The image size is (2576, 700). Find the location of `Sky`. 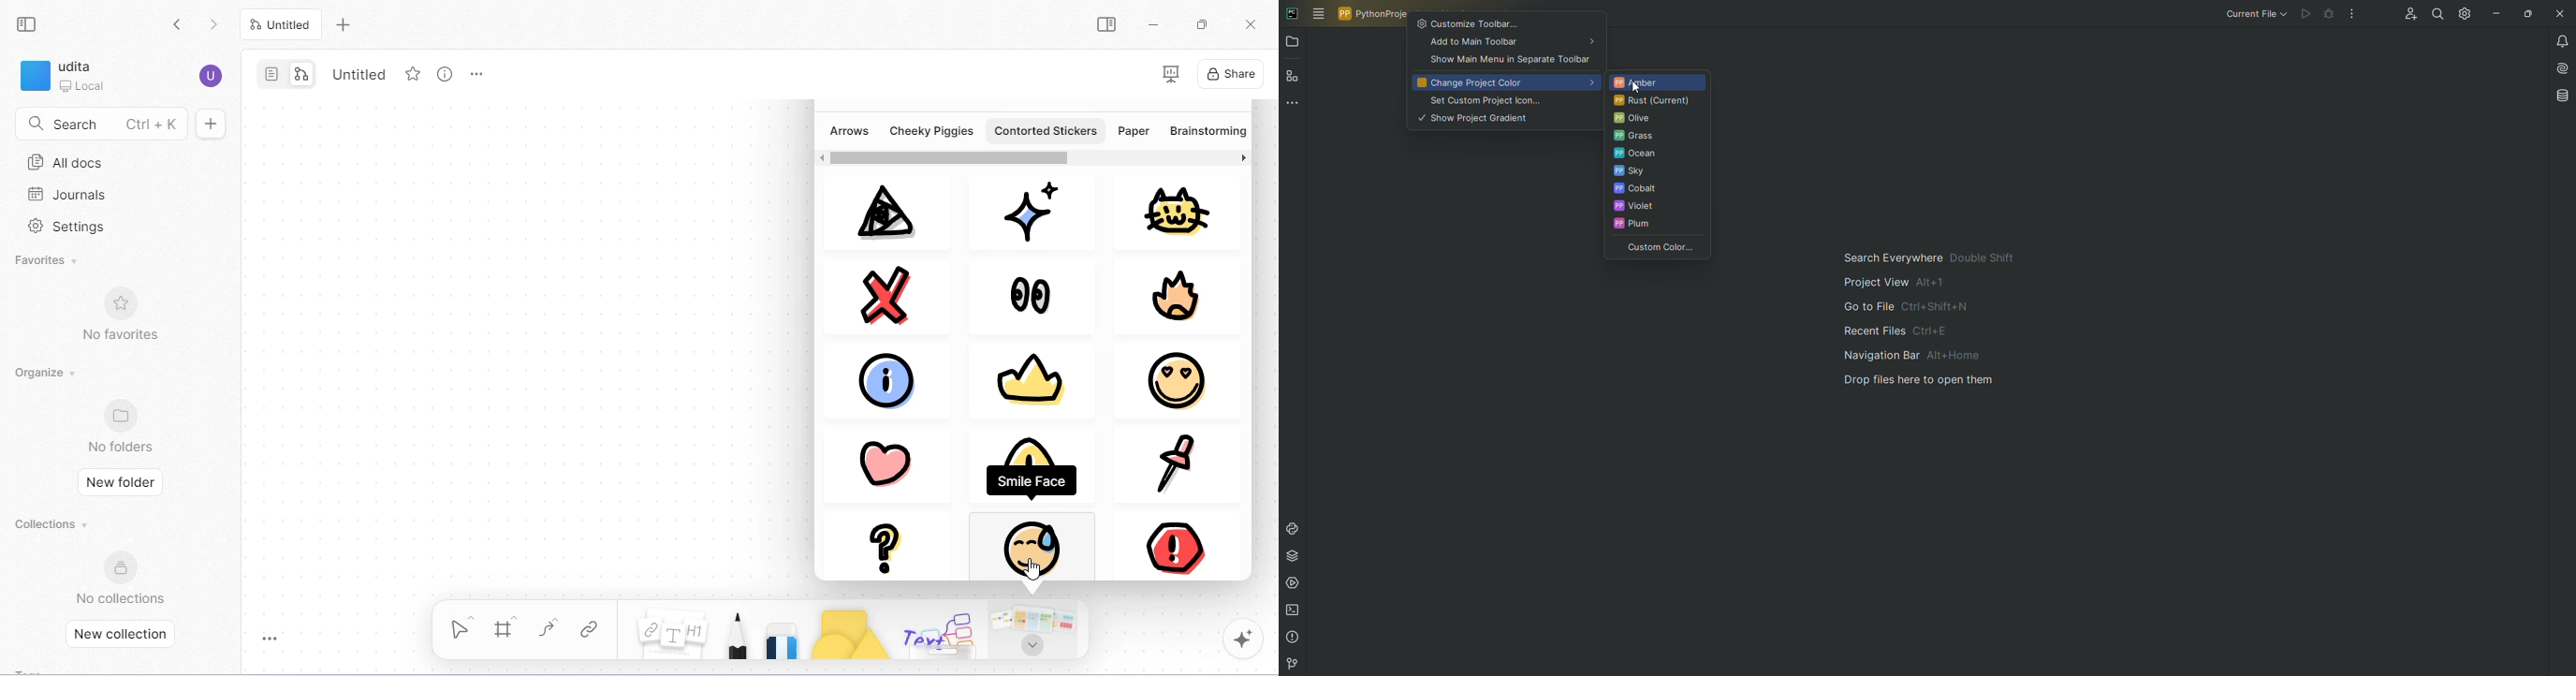

Sky is located at coordinates (1656, 172).